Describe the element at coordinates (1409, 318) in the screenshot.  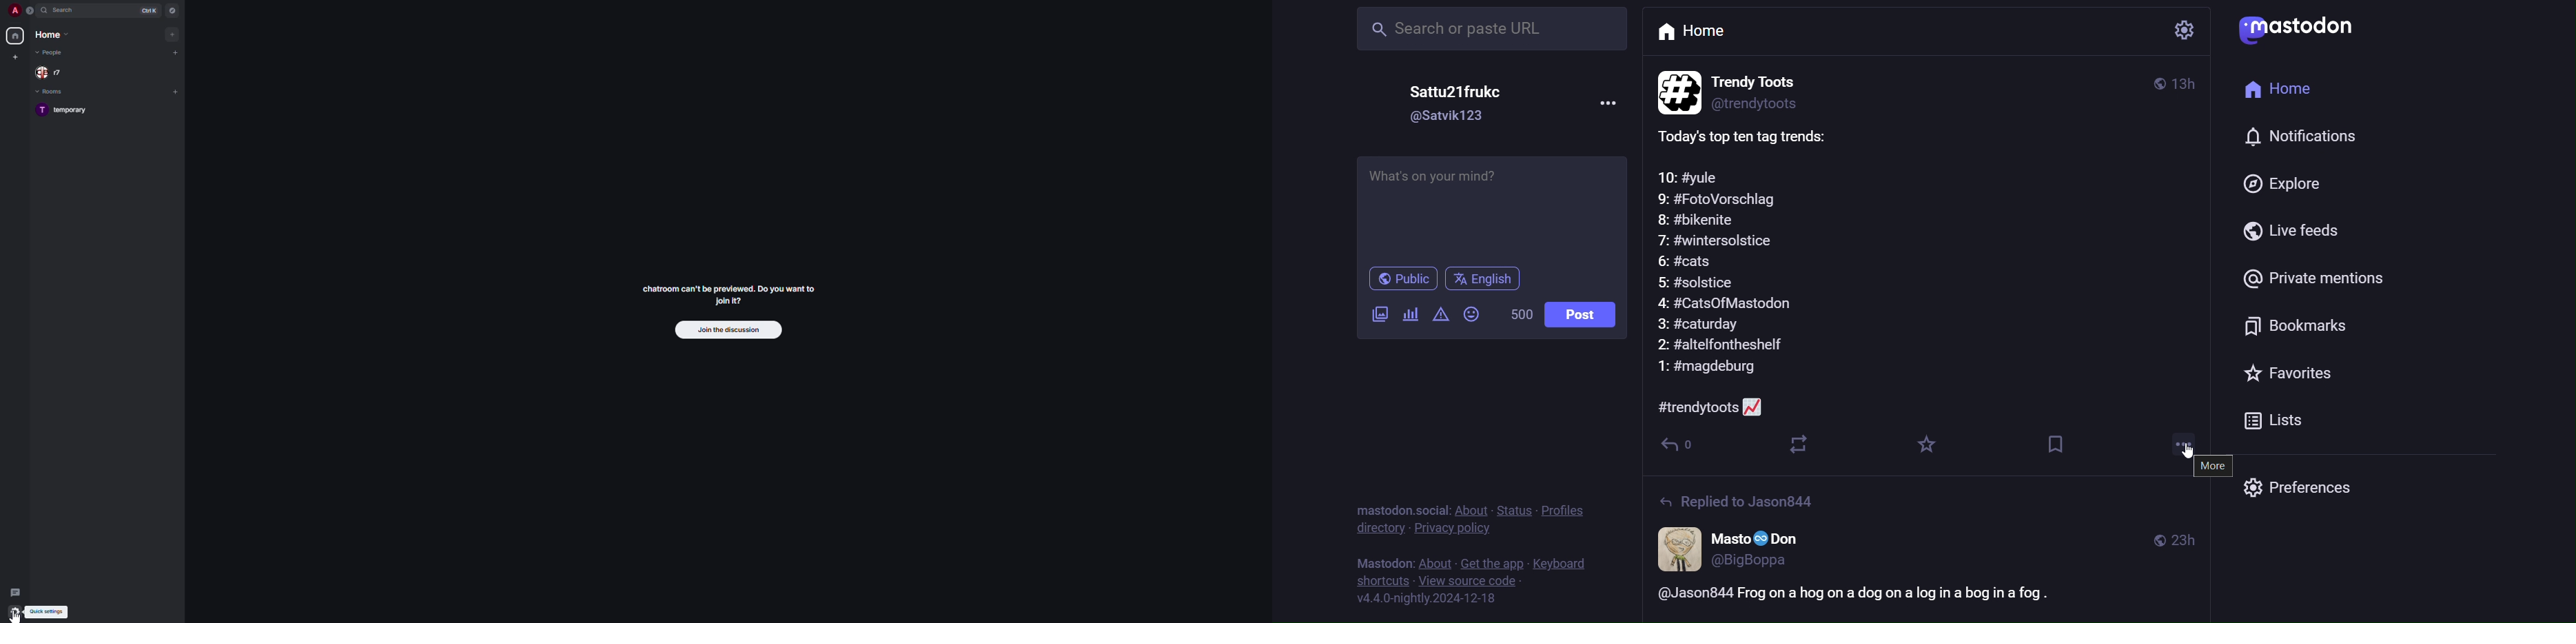
I see `add a poll` at that location.